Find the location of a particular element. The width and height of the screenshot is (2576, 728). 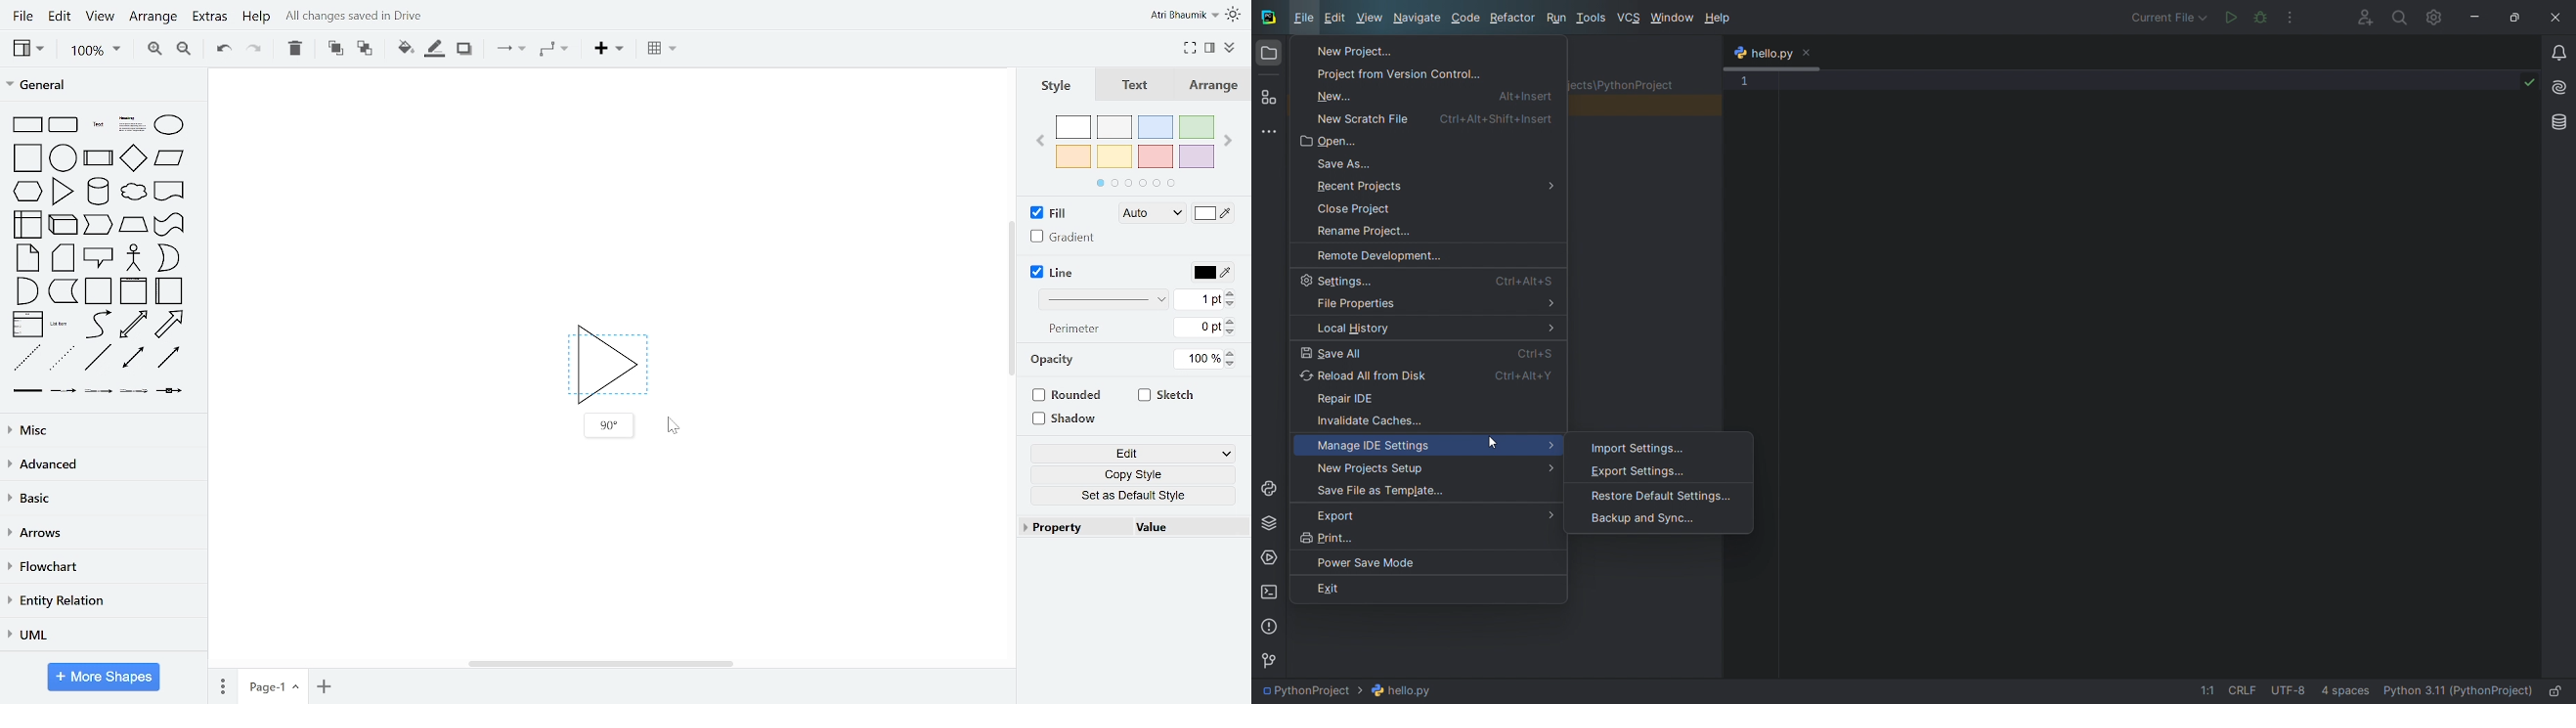

fill color is located at coordinates (1212, 216).